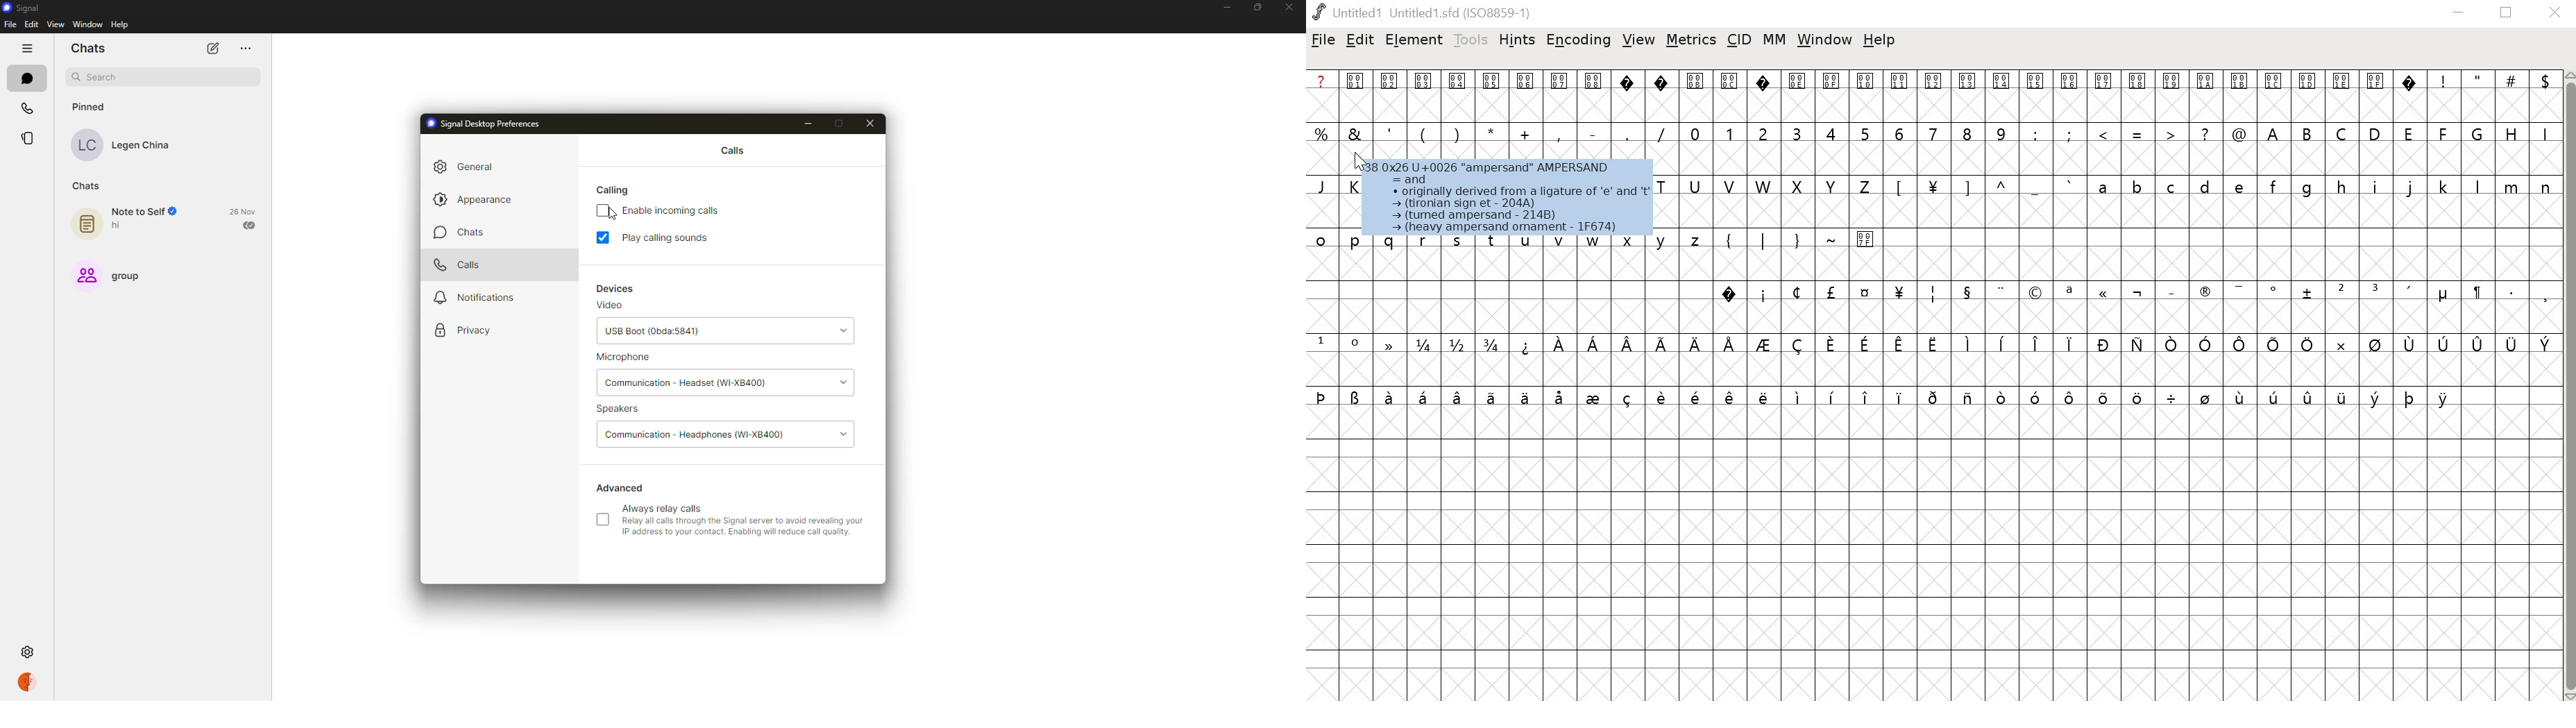  I want to click on q, so click(1392, 242).